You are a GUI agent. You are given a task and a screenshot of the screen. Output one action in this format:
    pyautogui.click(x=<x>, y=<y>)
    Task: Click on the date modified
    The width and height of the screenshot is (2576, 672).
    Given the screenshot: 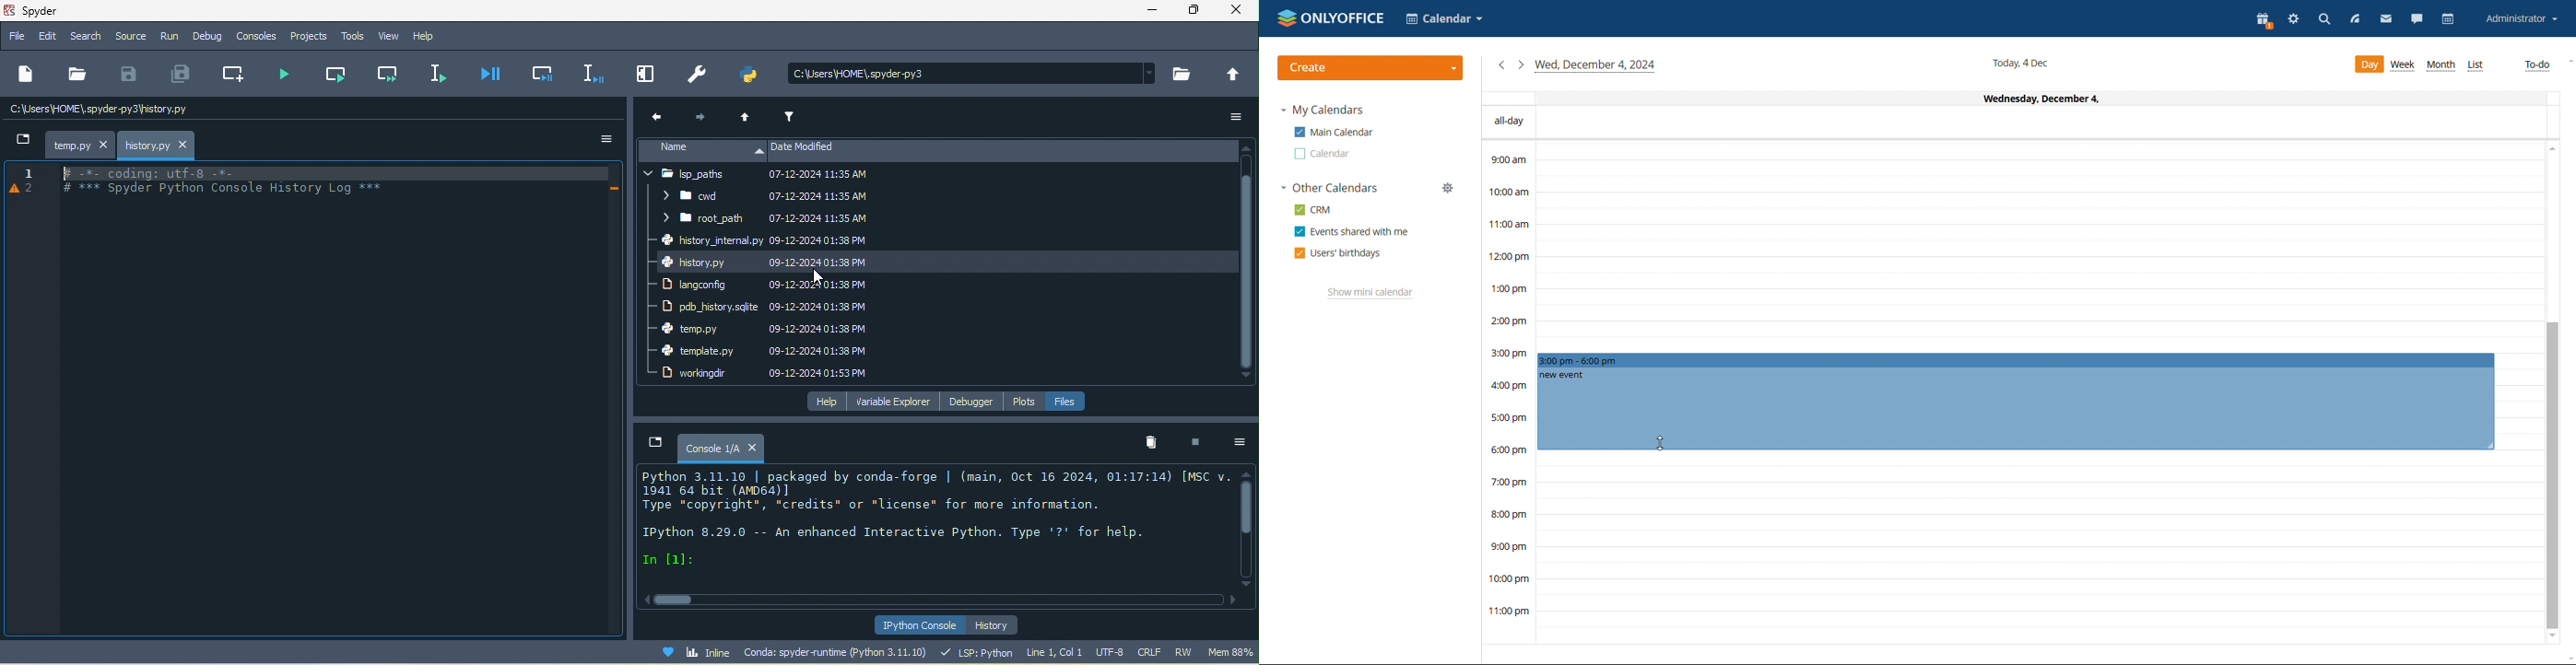 What is the action you would take?
    pyautogui.click(x=837, y=260)
    